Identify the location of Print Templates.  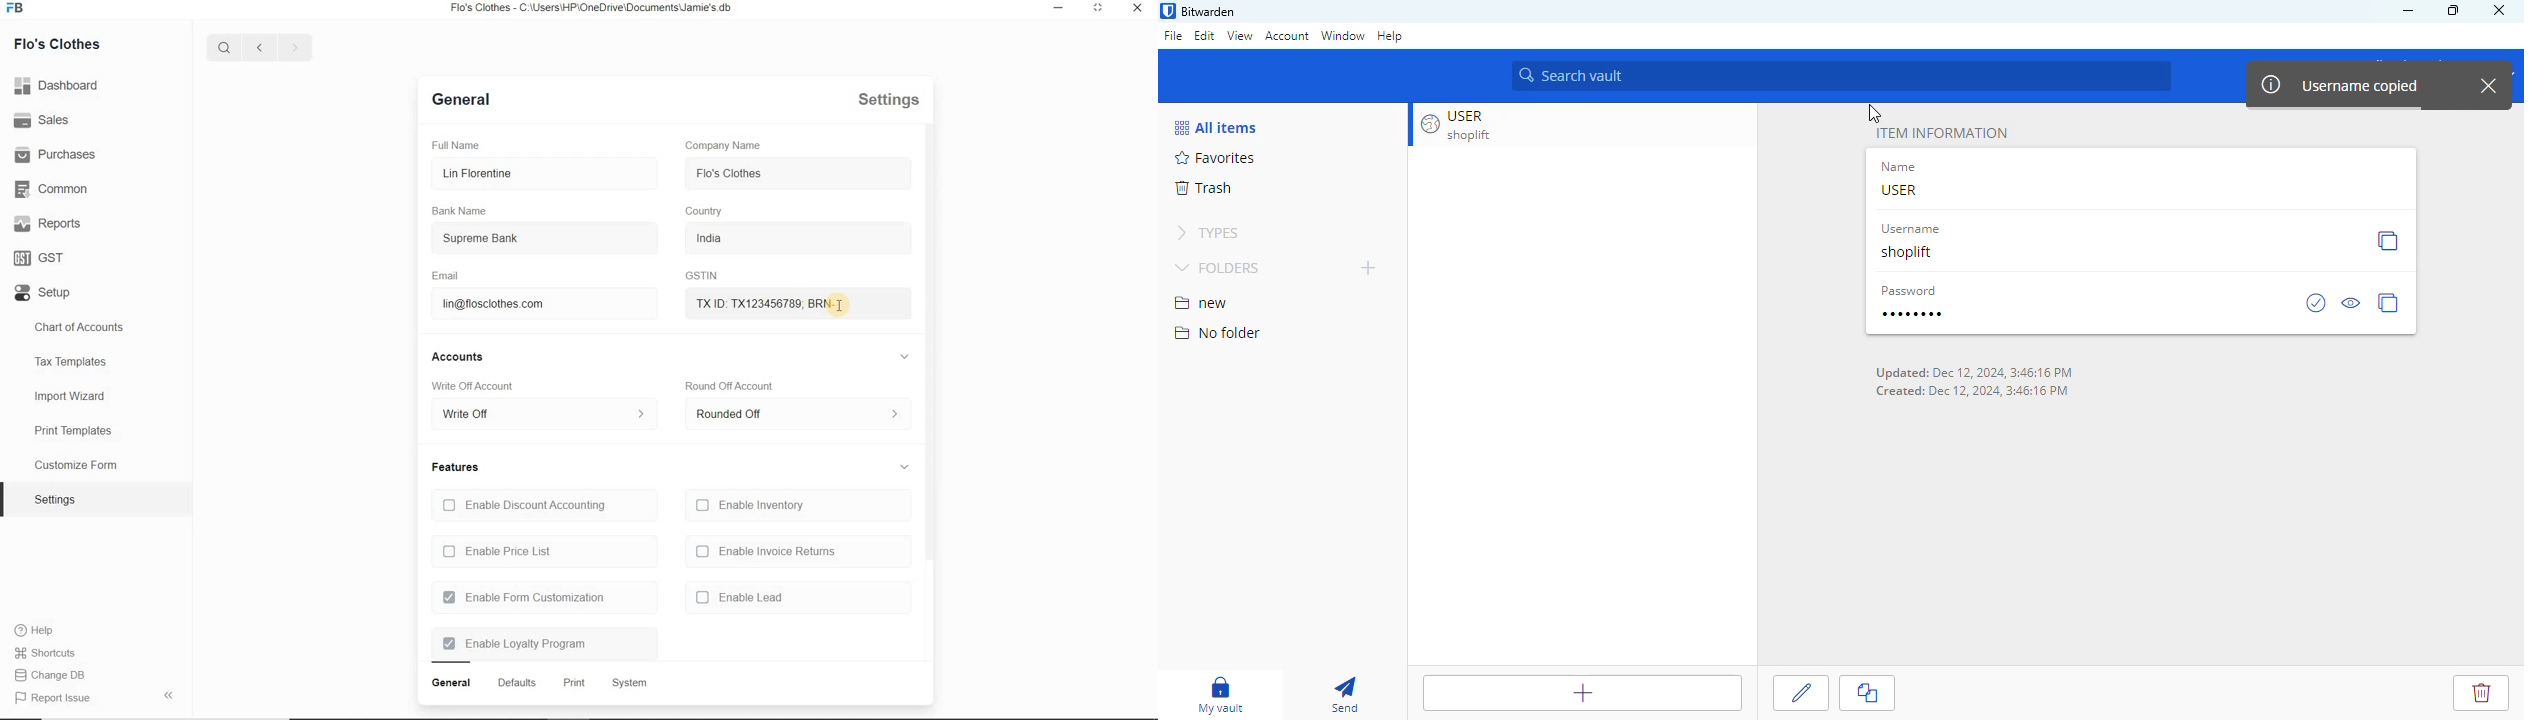
(72, 430).